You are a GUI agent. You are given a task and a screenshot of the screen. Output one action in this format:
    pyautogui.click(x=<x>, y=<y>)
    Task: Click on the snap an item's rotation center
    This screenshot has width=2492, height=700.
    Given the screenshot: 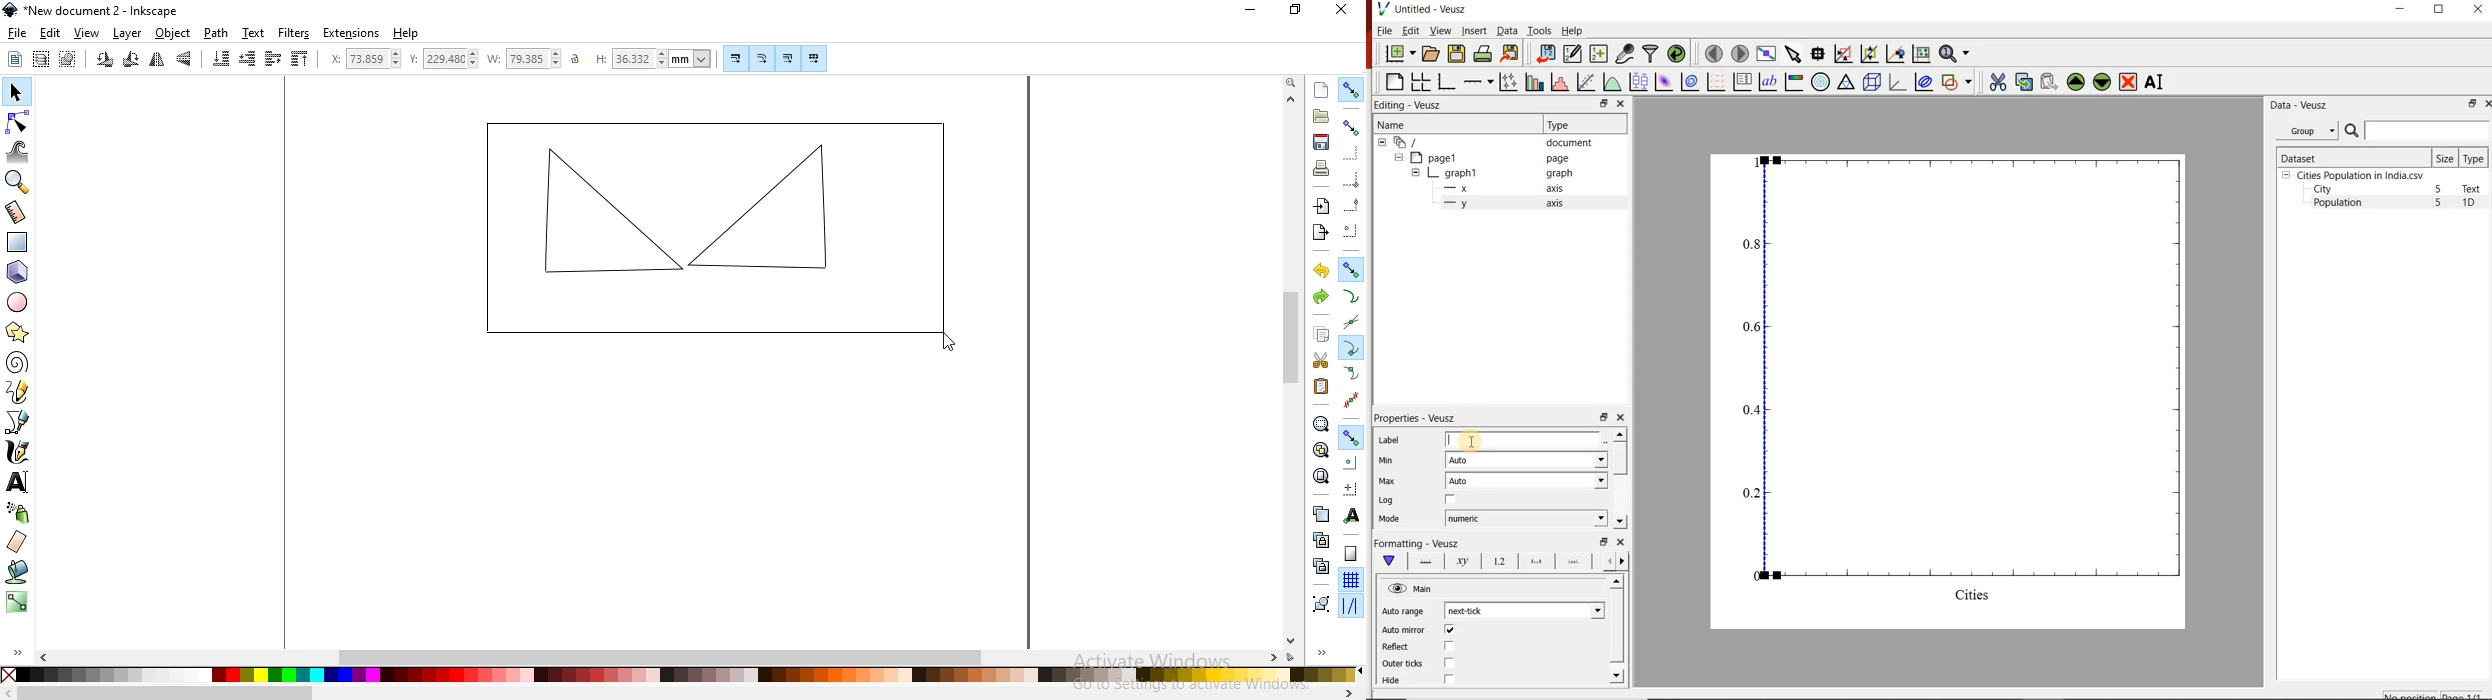 What is the action you would take?
    pyautogui.click(x=1351, y=488)
    